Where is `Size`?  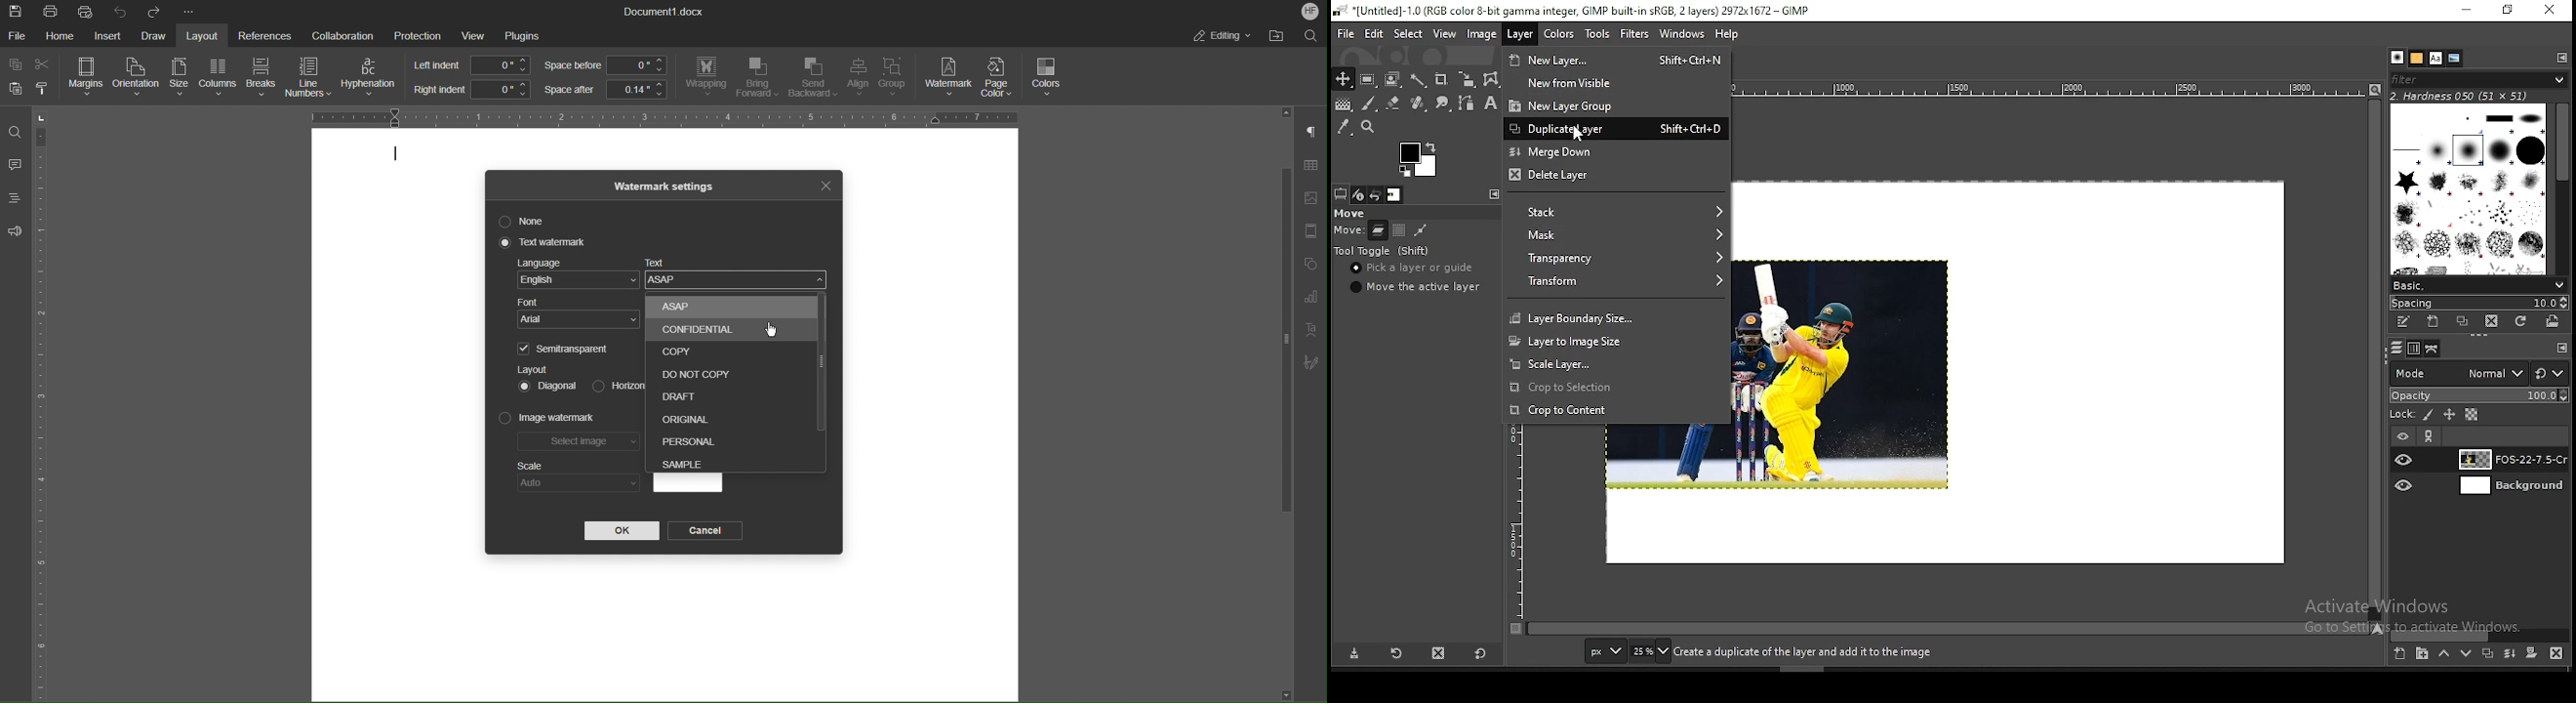 Size is located at coordinates (177, 78).